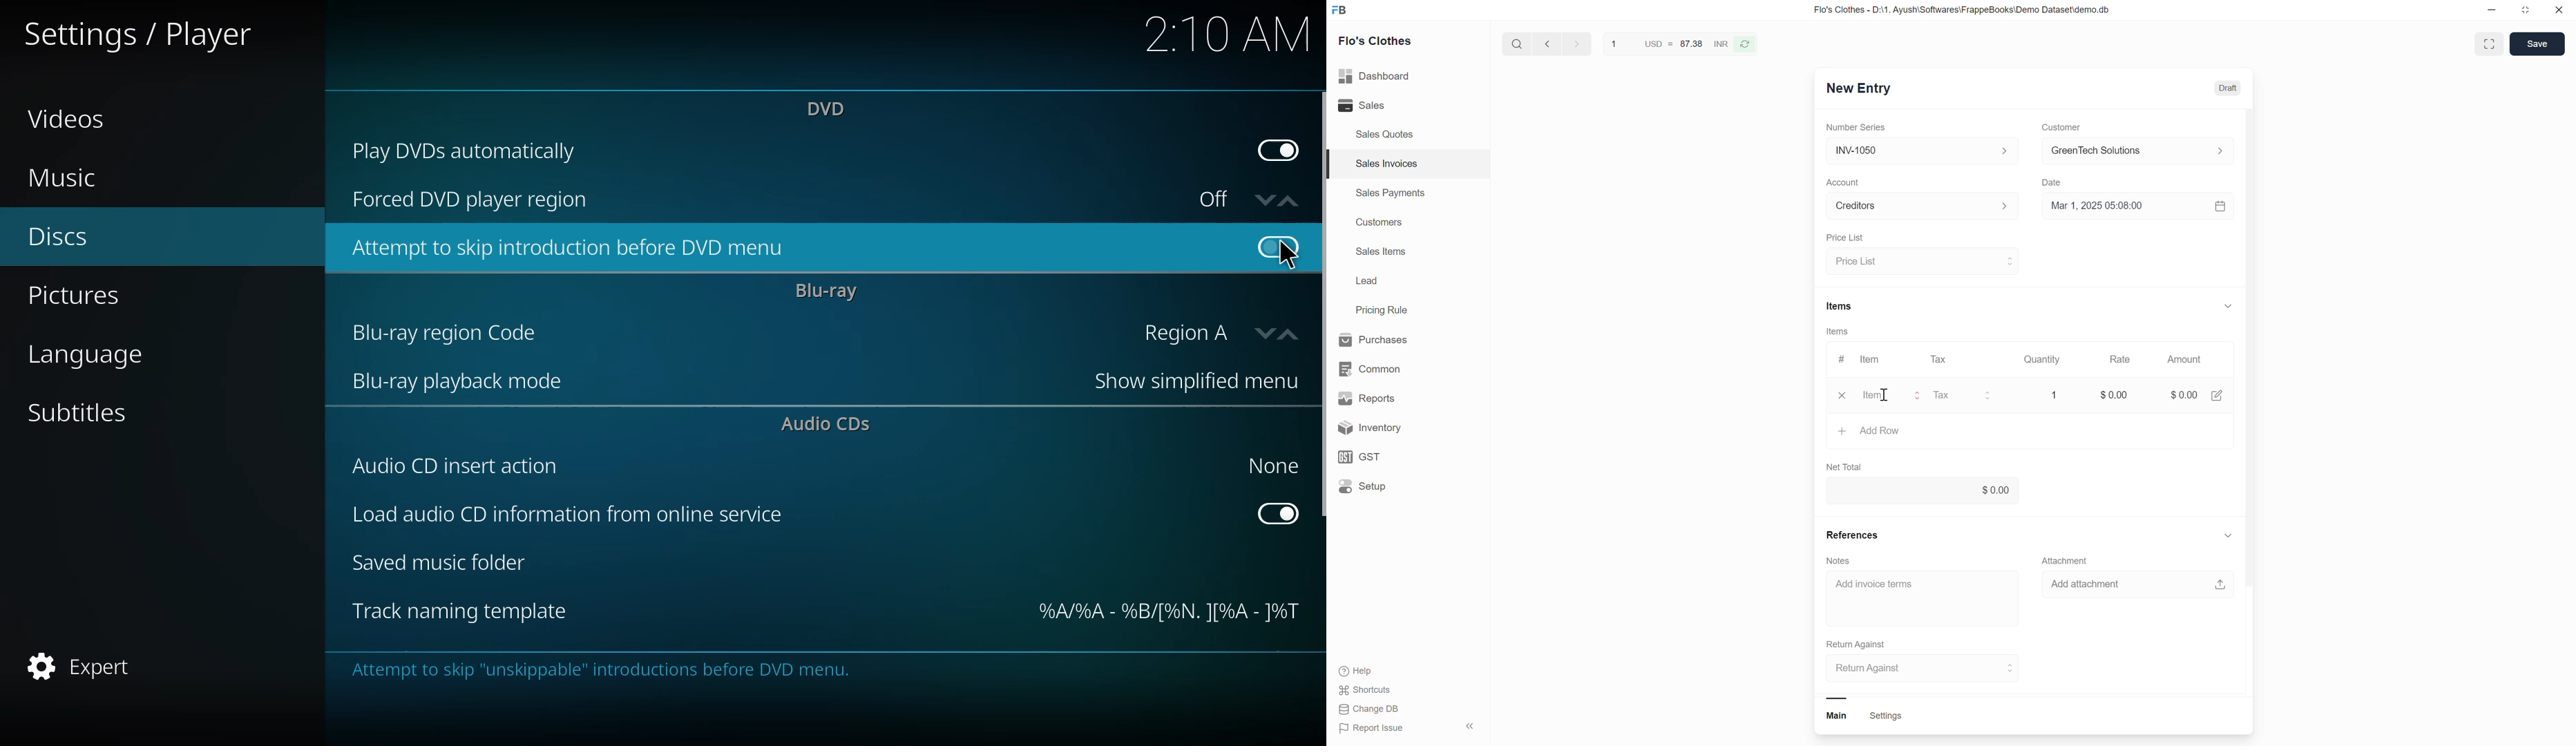  Describe the element at coordinates (1964, 395) in the screenshot. I see `select tax` at that location.